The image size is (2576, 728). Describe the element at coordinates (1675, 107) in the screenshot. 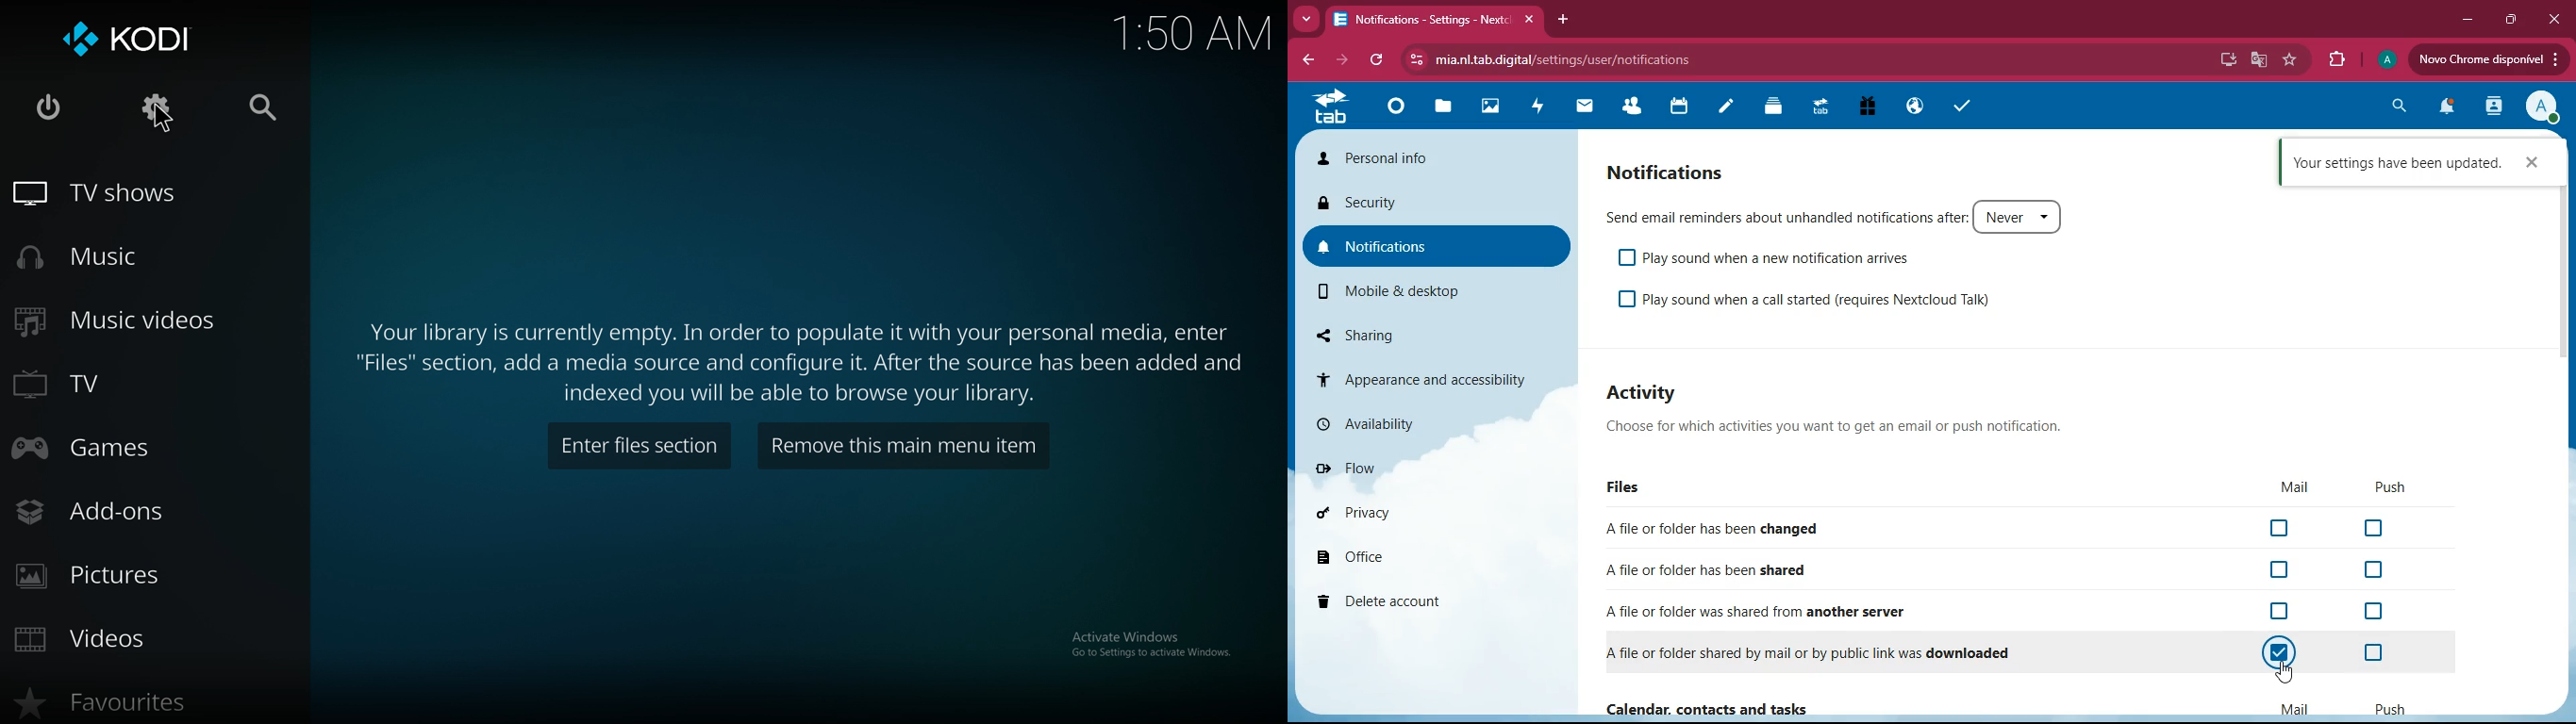

I see `calendar` at that location.